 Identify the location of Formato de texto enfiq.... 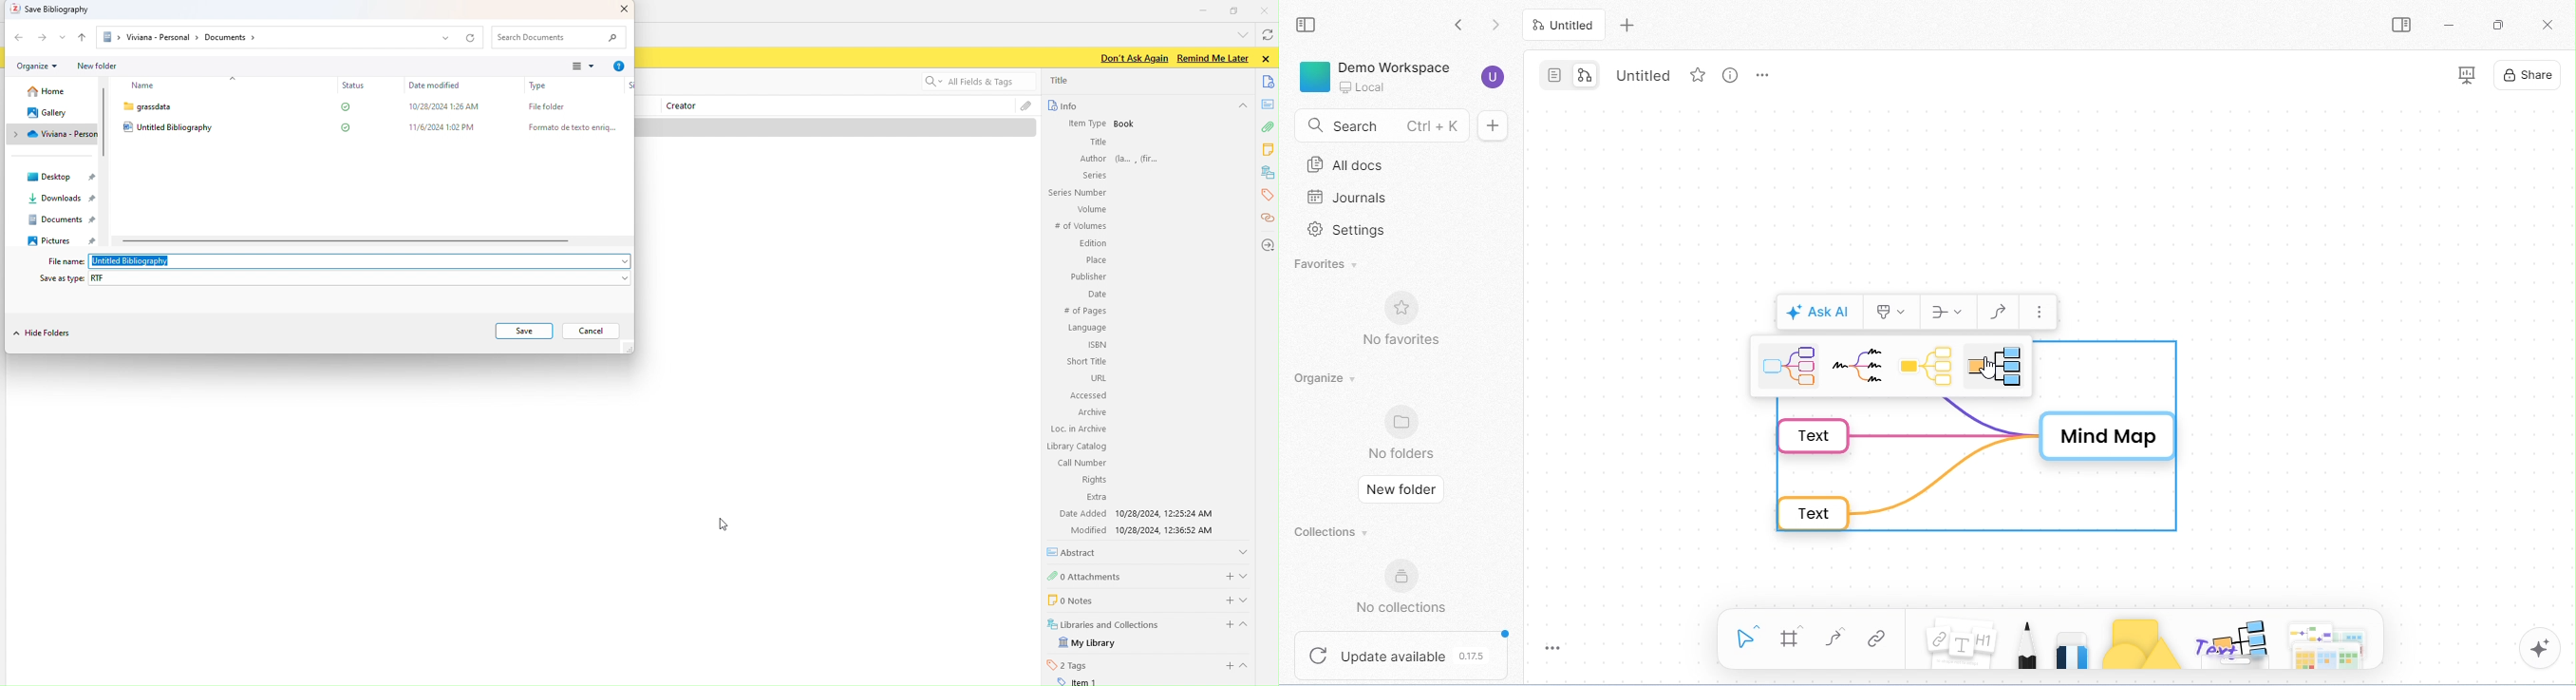
(569, 127).